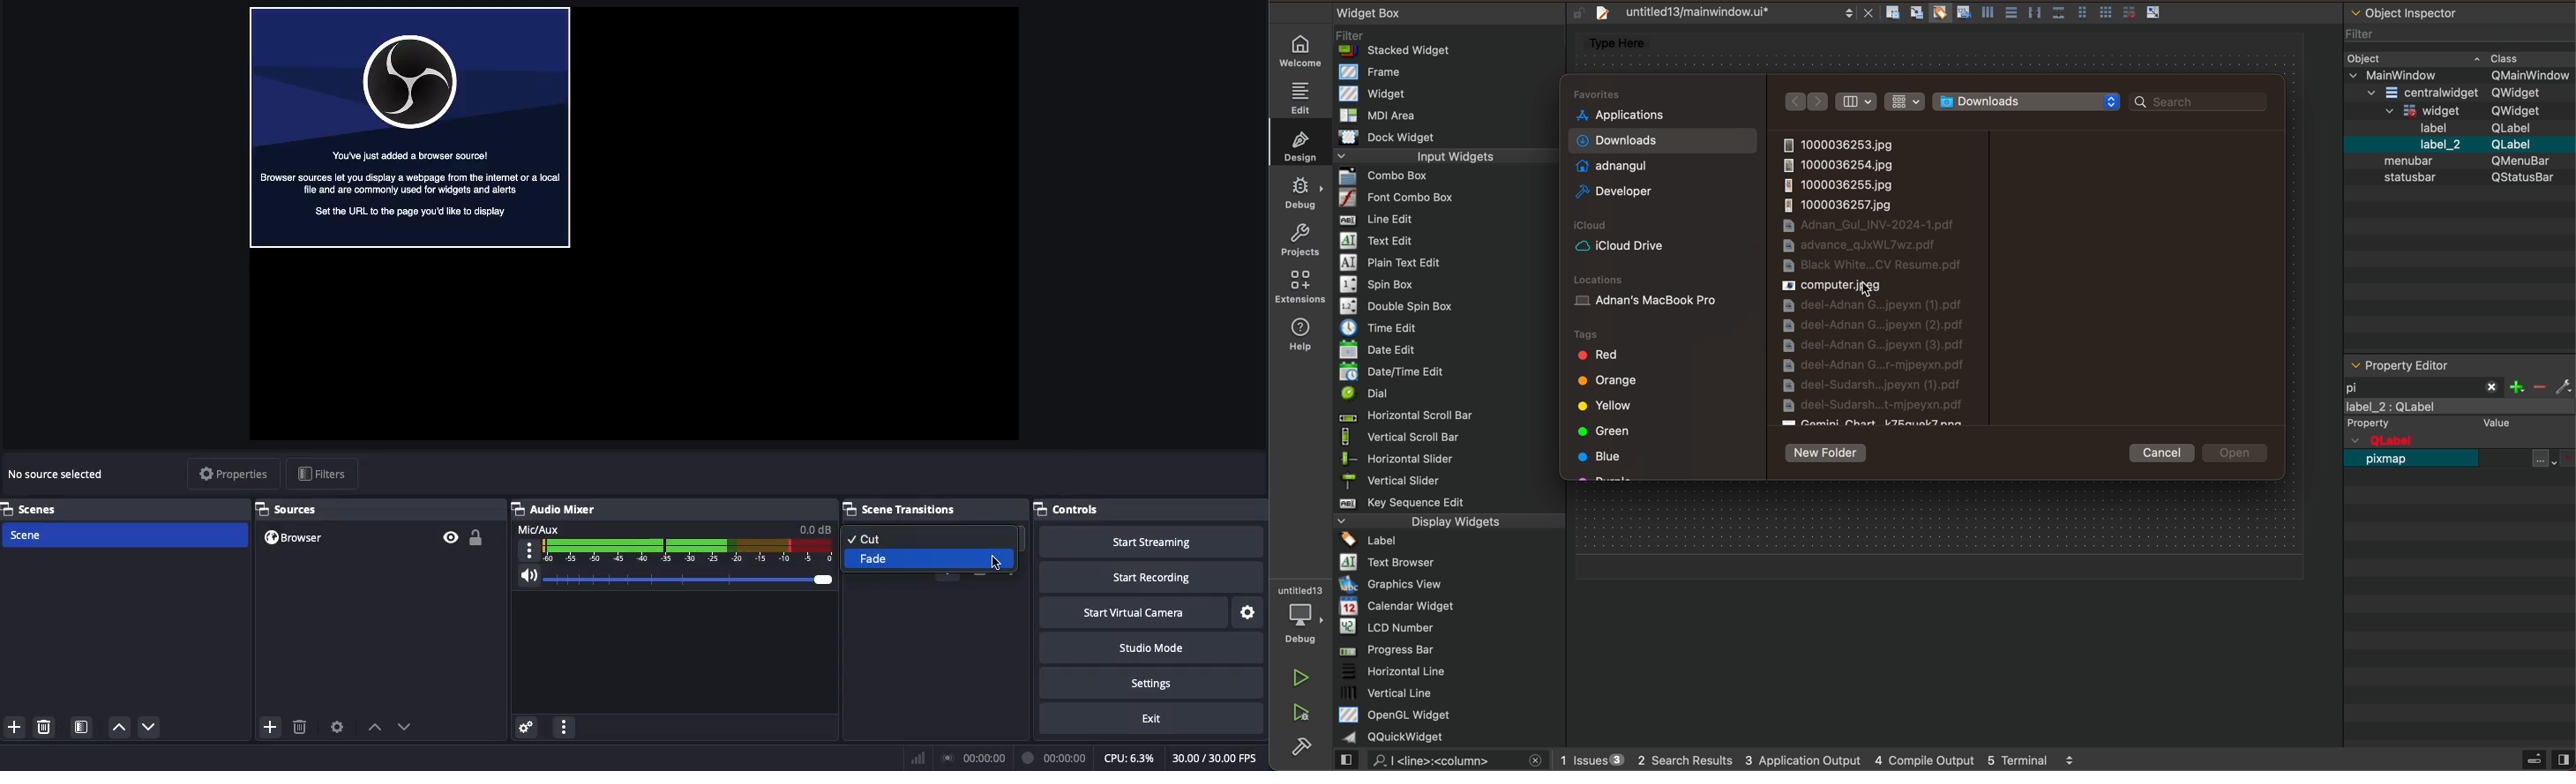 Image resolution: width=2576 pixels, height=784 pixels. I want to click on cursor, so click(999, 565).